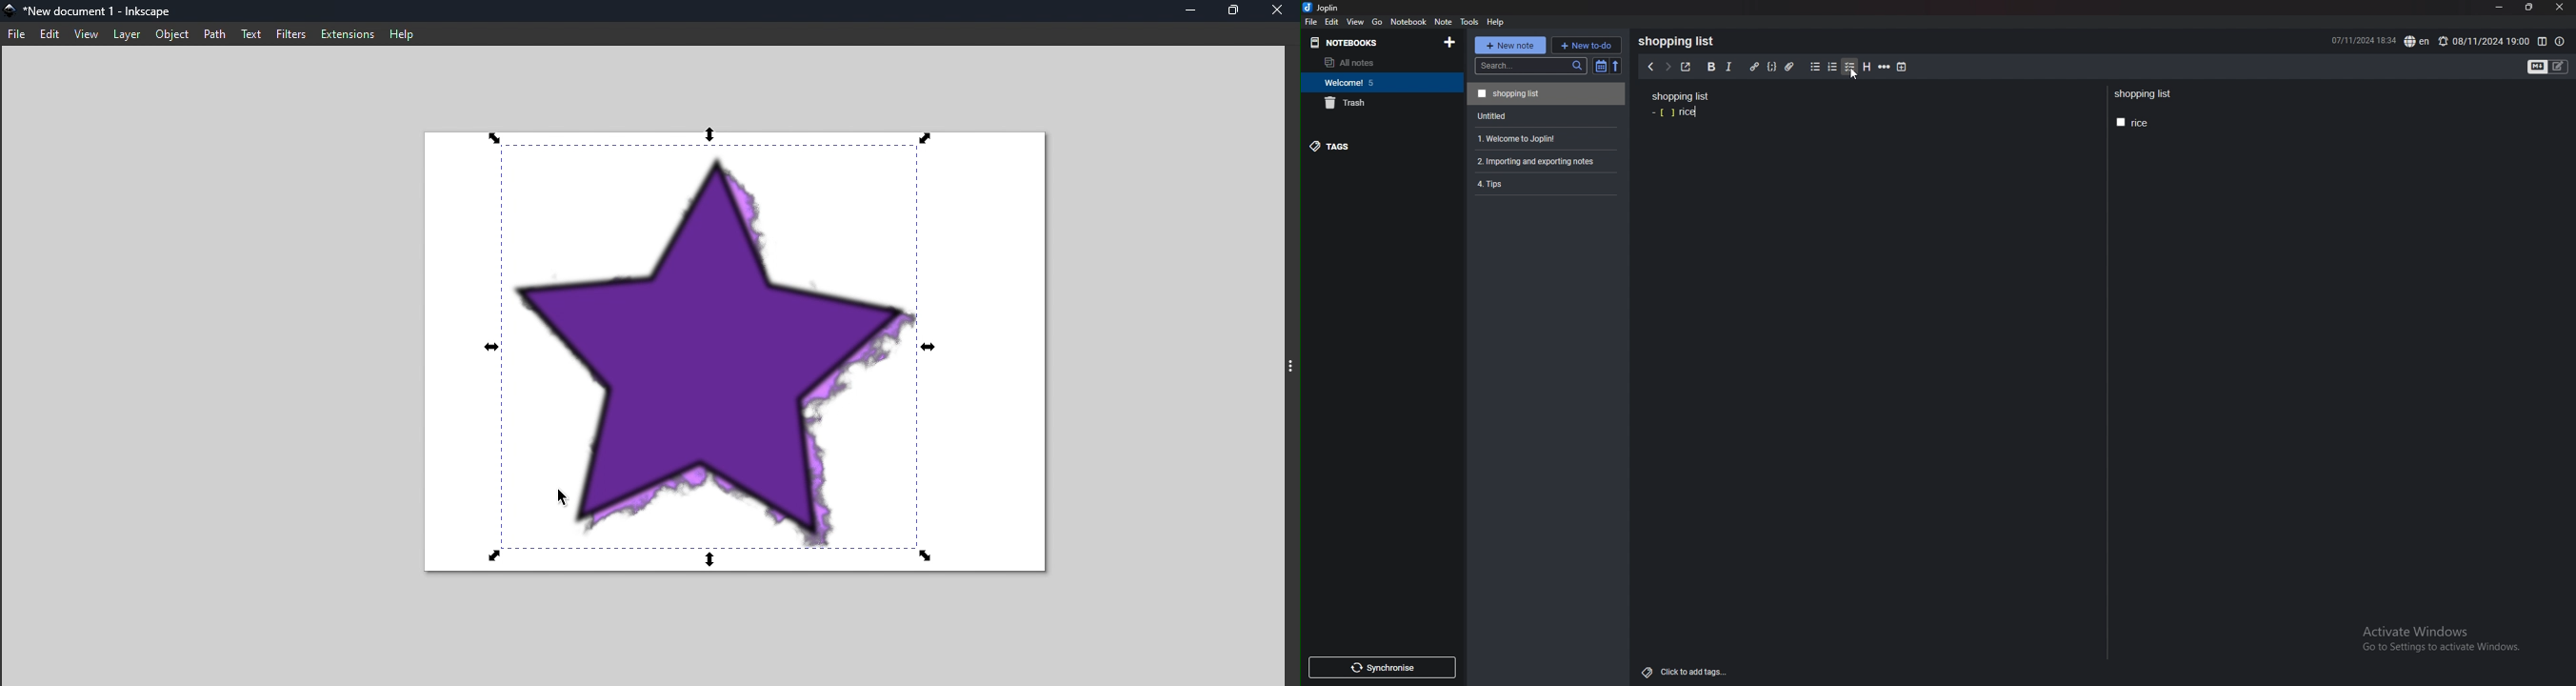 The image size is (2576, 700). What do you see at coordinates (1544, 115) in the screenshot?
I see `Untitled` at bounding box center [1544, 115].